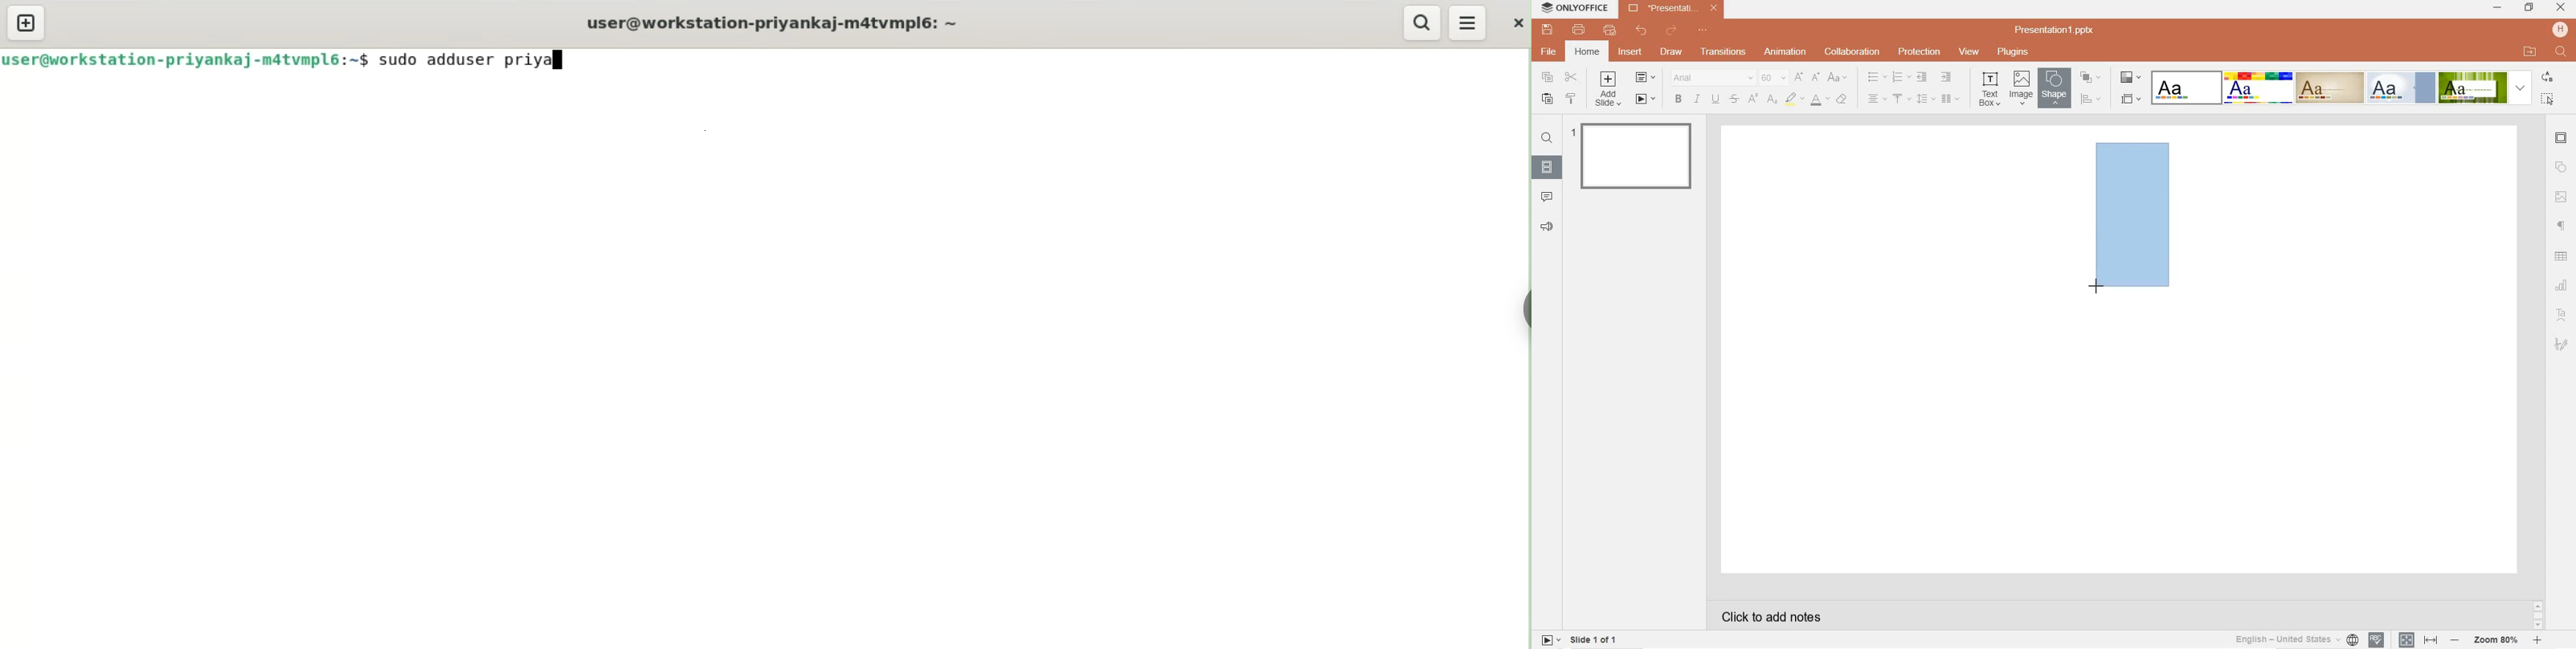 The height and width of the screenshot is (672, 2576). Describe the element at coordinates (2376, 640) in the screenshot. I see `spell checking` at that location.